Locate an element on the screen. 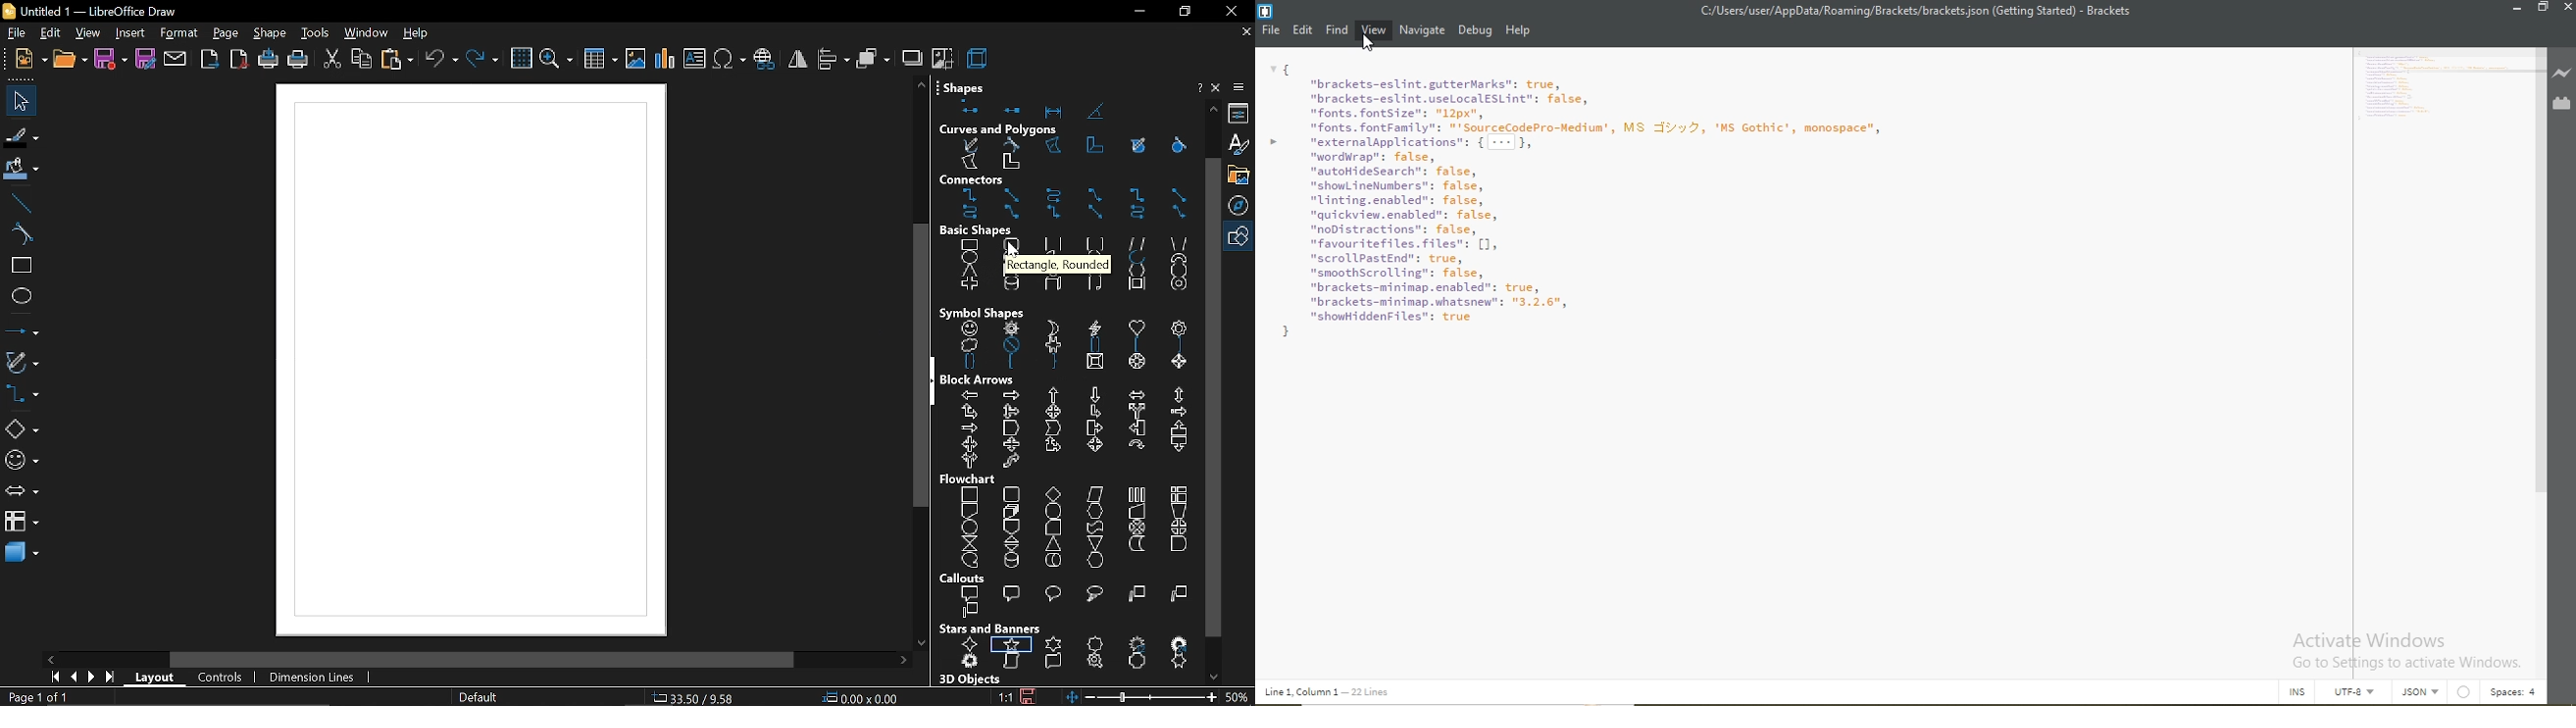  Close is located at coordinates (2566, 10).